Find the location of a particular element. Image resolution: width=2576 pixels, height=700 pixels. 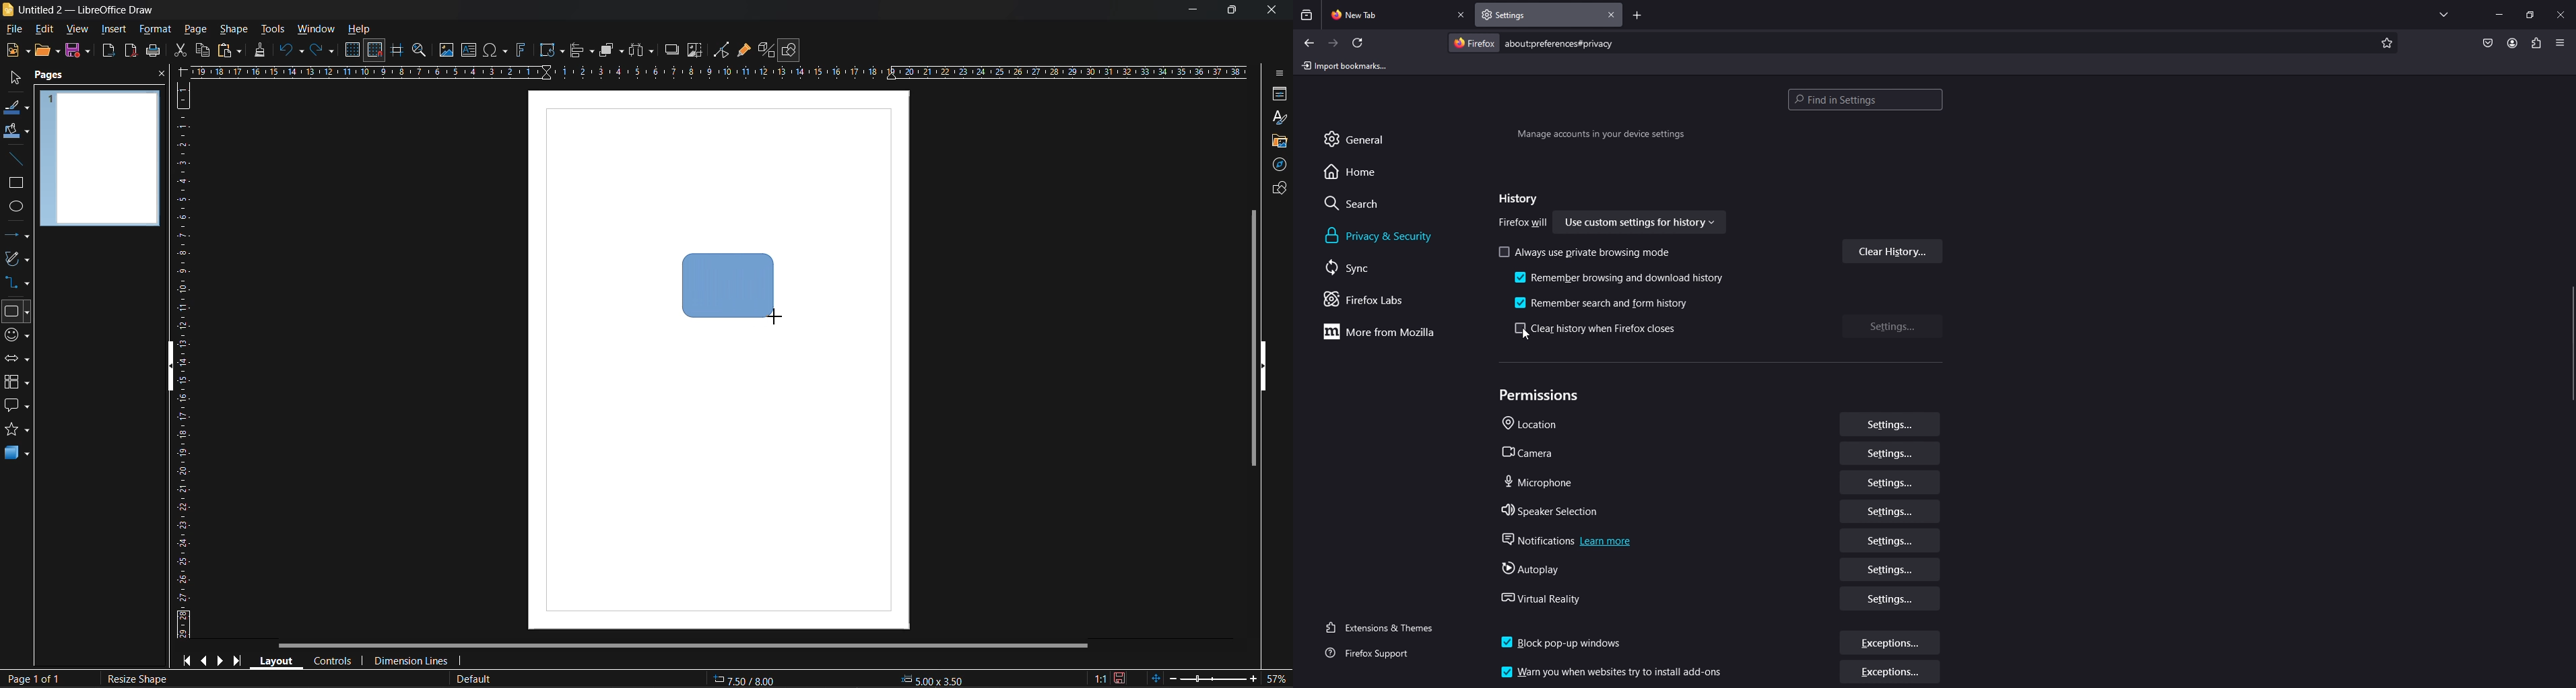

remember search and form history is located at coordinates (1606, 301).